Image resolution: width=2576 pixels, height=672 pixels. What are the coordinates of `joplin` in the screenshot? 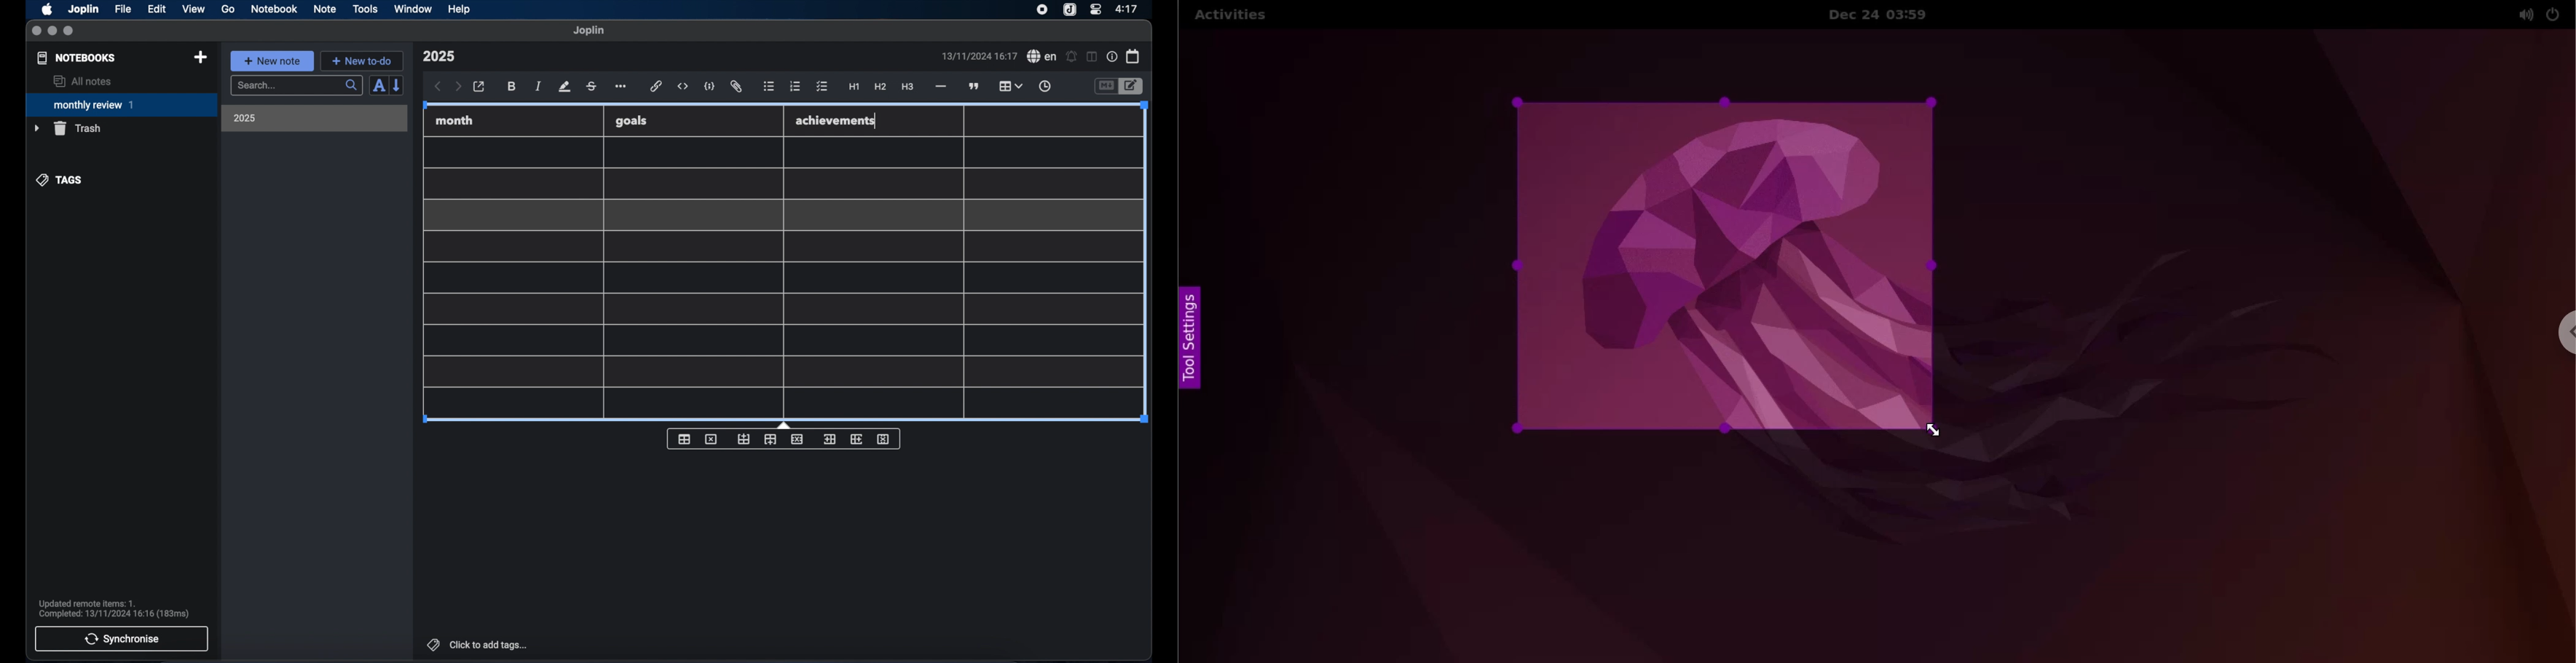 It's located at (589, 30).